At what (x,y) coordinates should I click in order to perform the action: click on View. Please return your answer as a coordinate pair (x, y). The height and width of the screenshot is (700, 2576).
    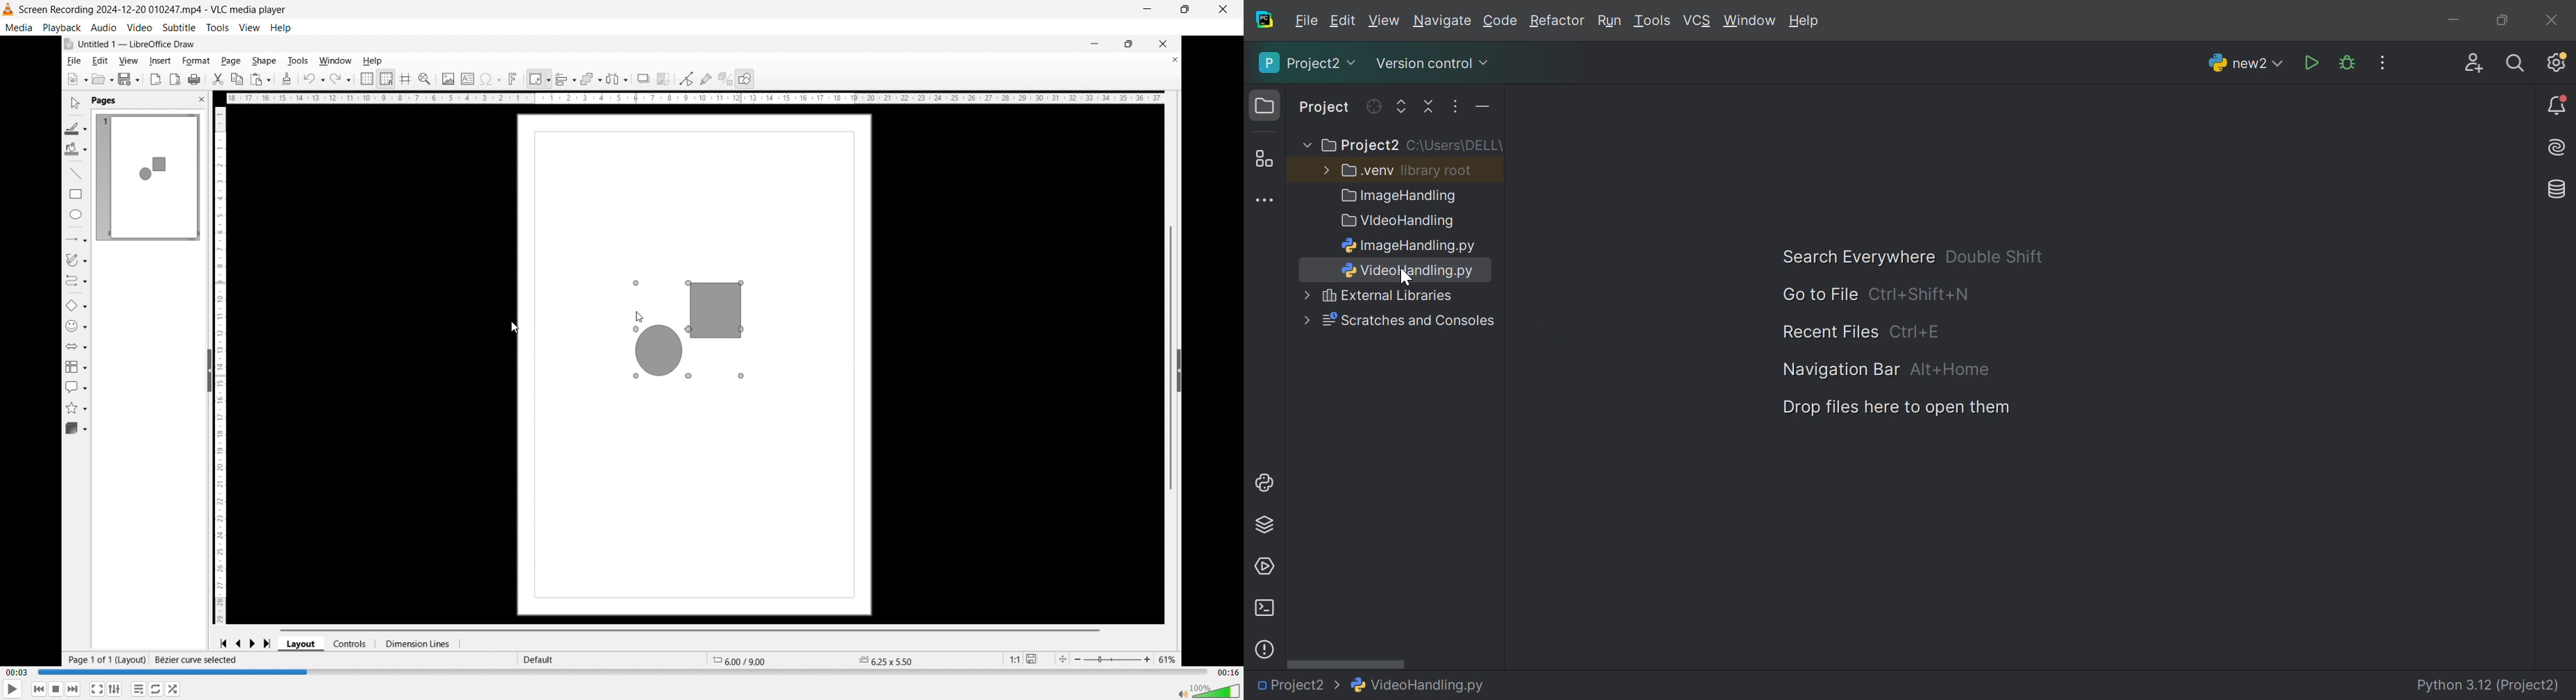
    Looking at the image, I should click on (1386, 21).